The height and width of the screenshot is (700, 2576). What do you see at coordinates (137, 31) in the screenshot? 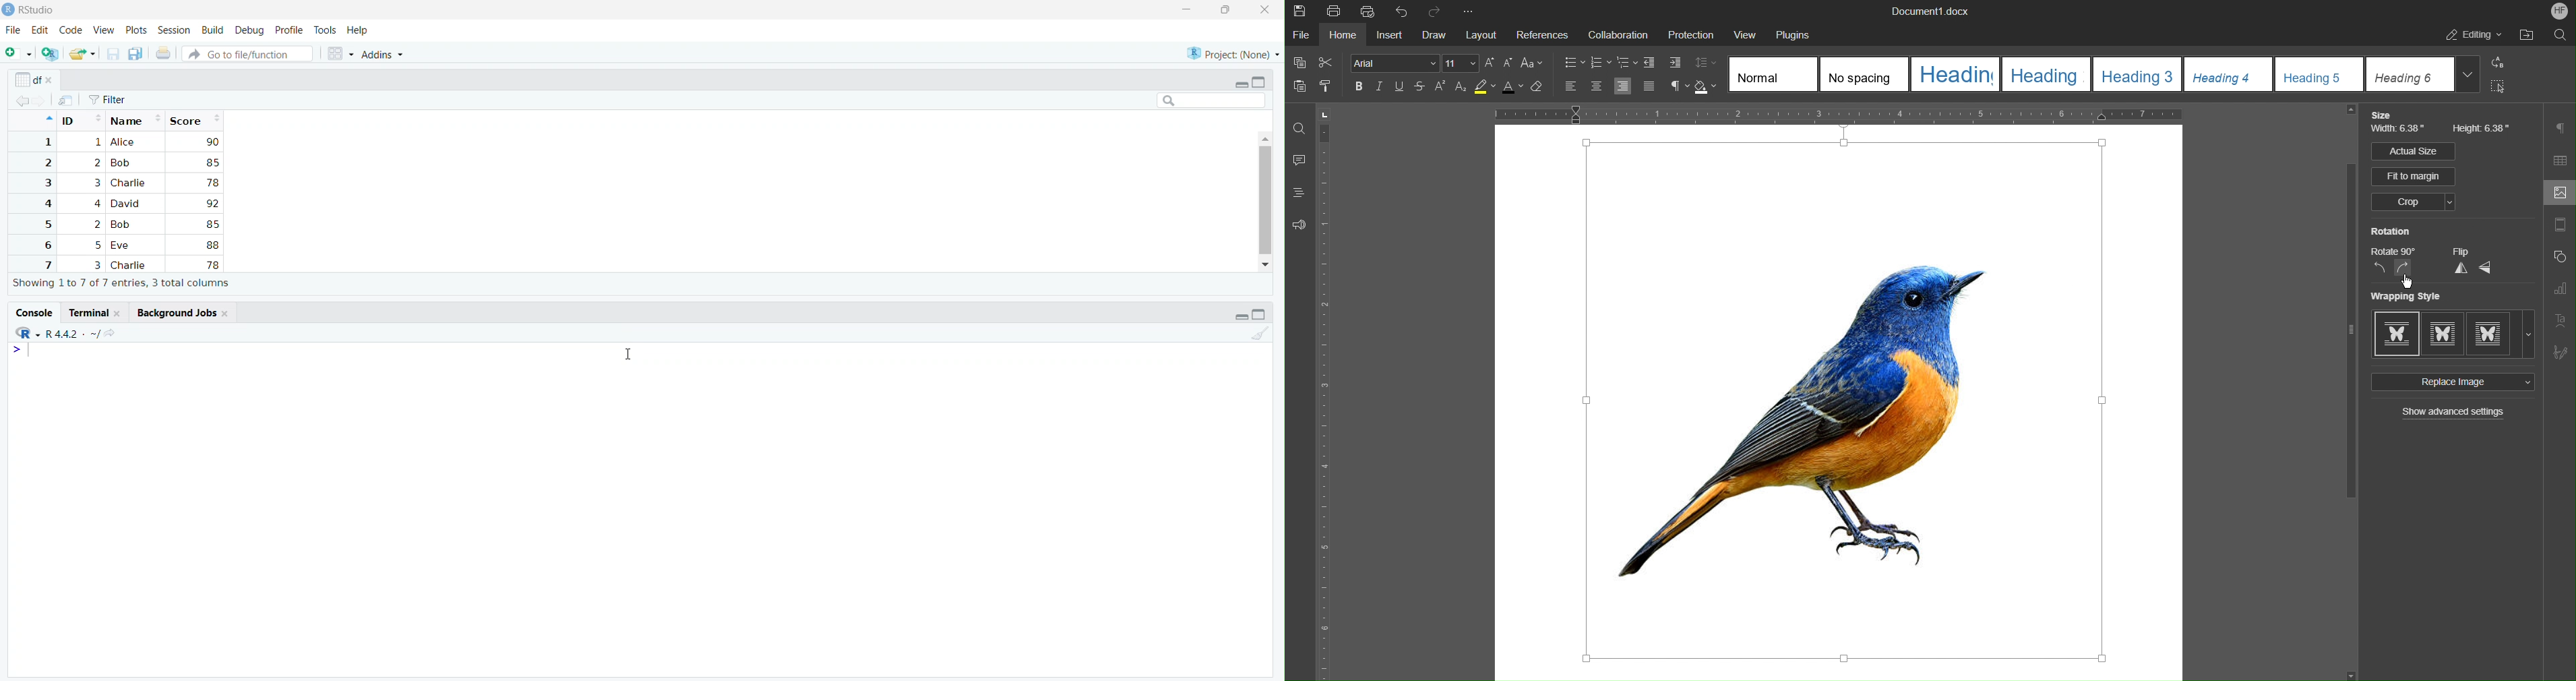
I see `Plots` at bounding box center [137, 31].